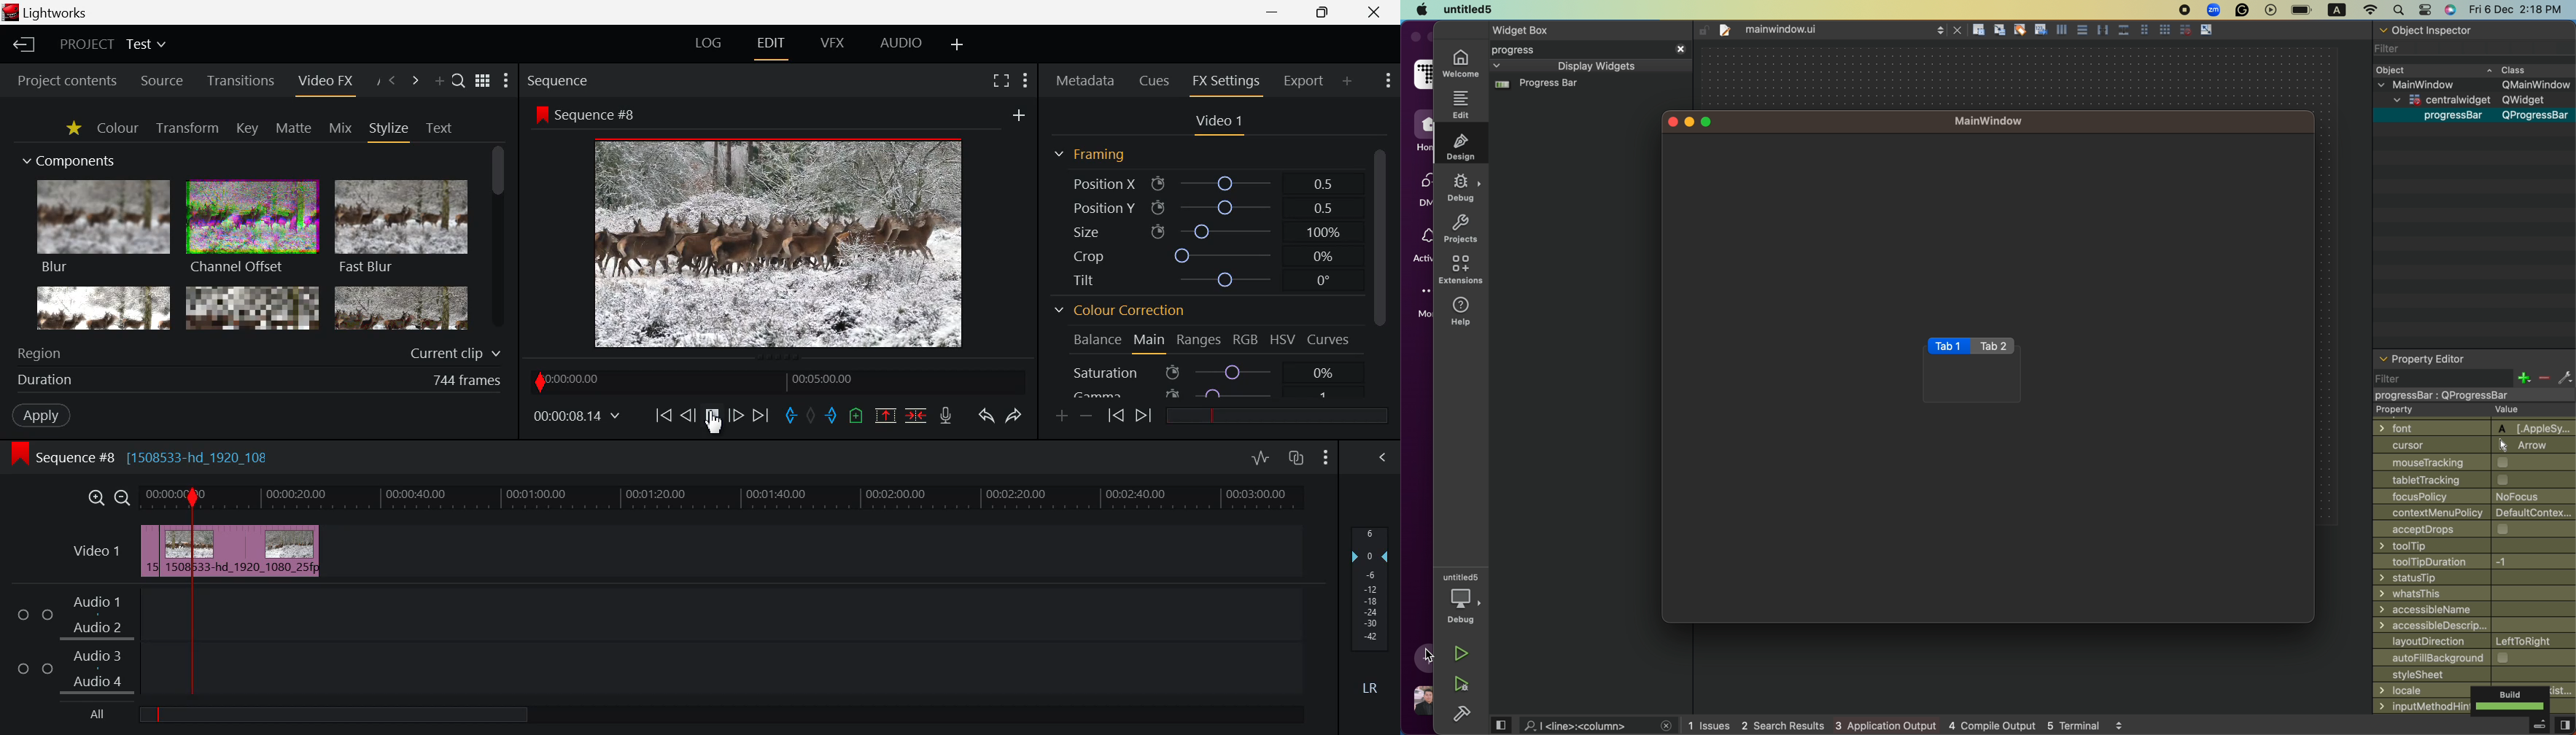  What do you see at coordinates (1145, 417) in the screenshot?
I see `Next keyframe` at bounding box center [1145, 417].